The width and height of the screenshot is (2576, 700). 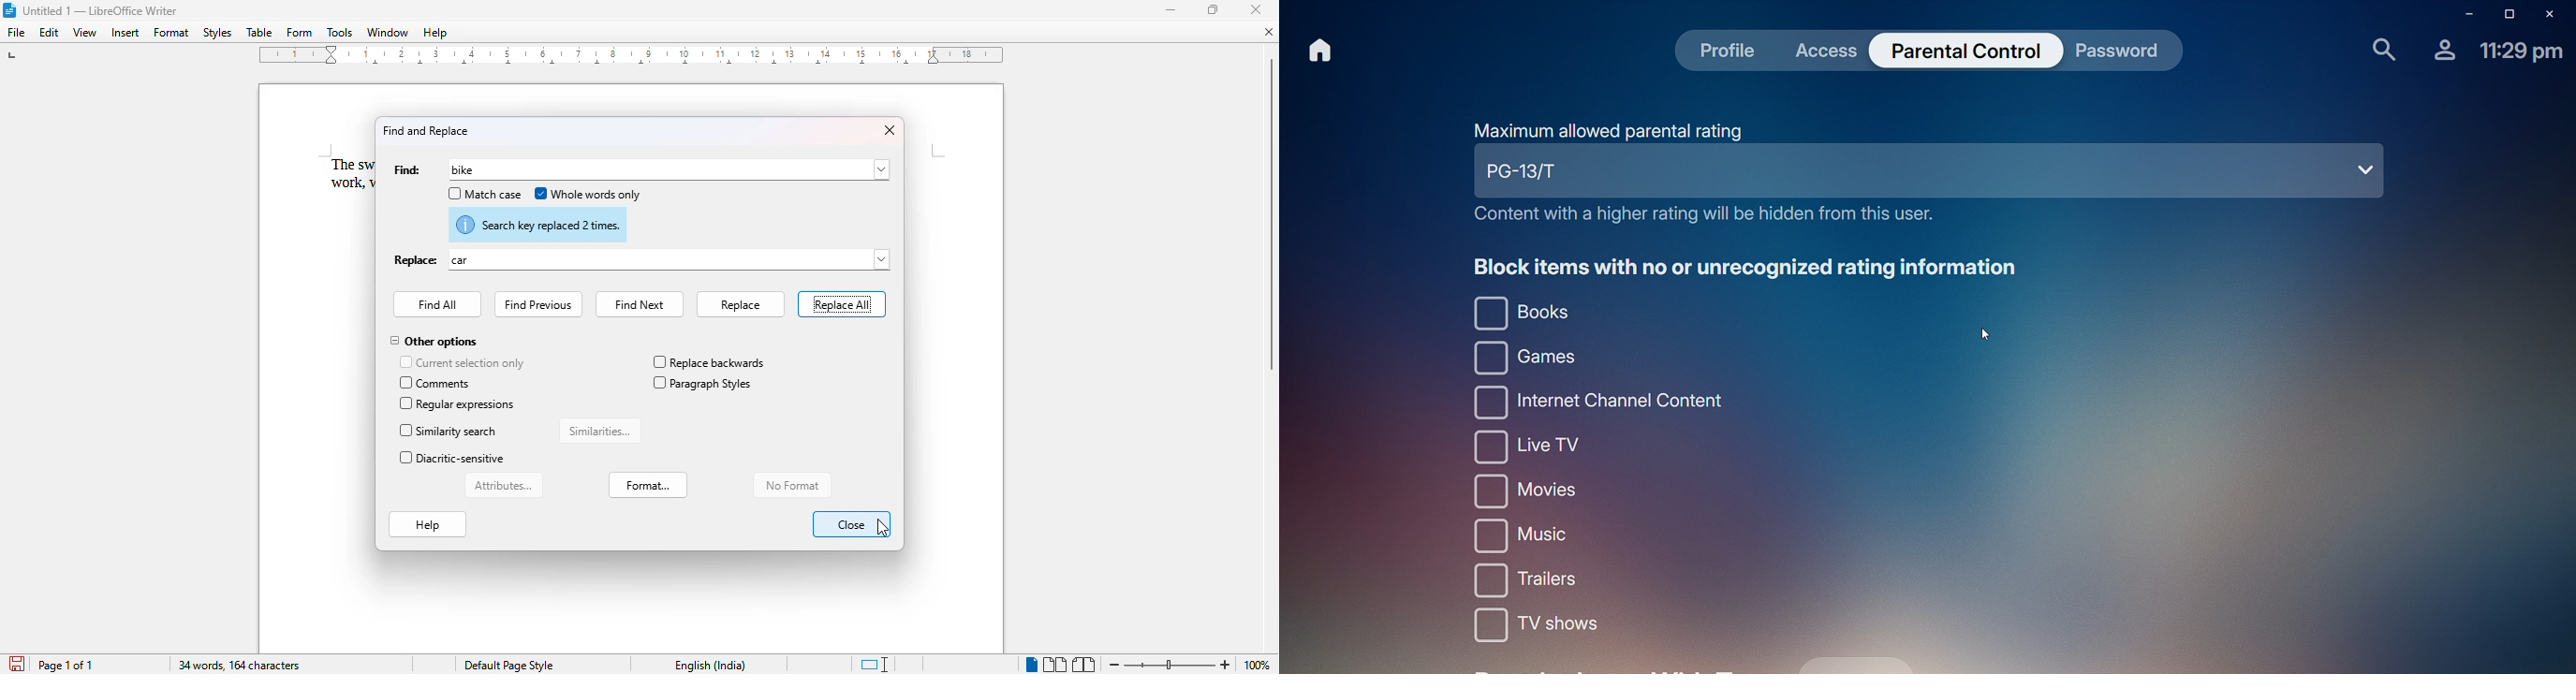 I want to click on Password, so click(x=2118, y=54).